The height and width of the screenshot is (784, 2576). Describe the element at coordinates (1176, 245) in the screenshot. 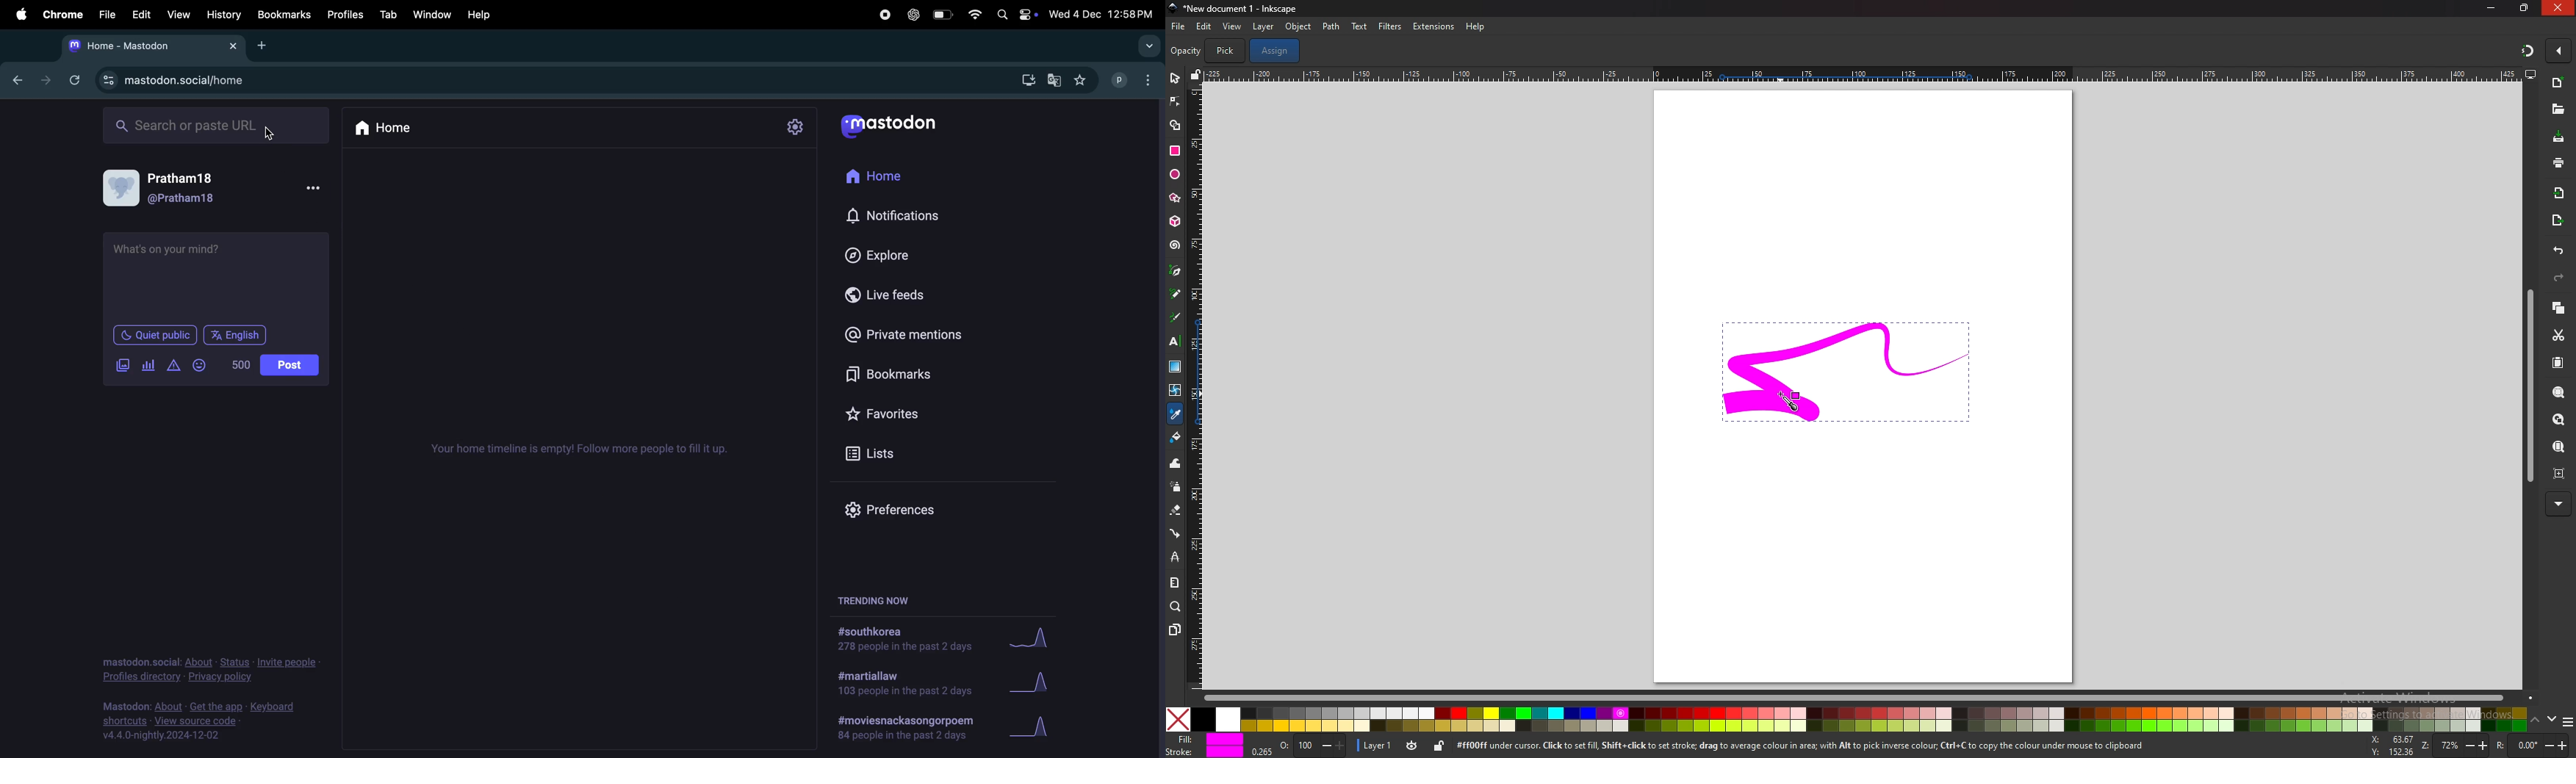

I see `spiral` at that location.